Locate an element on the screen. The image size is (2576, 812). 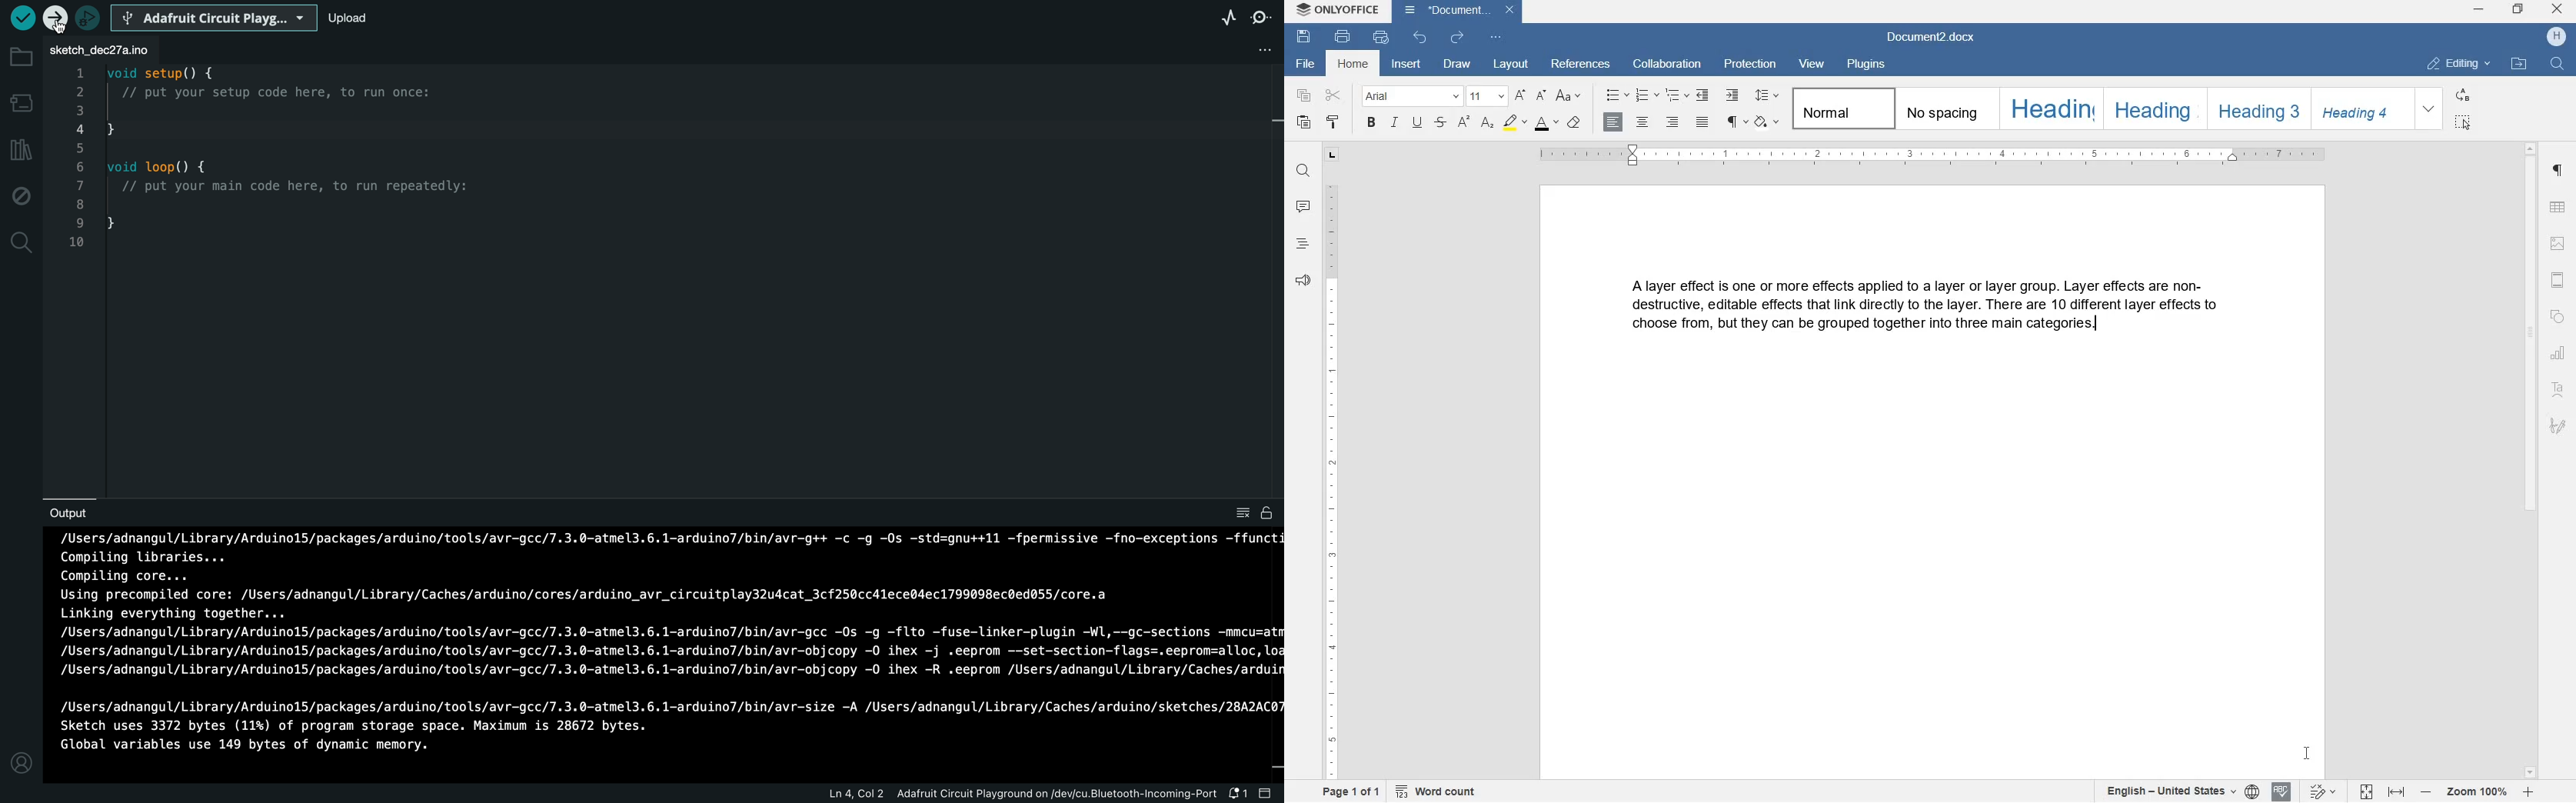
COMMENTS is located at coordinates (1303, 206).